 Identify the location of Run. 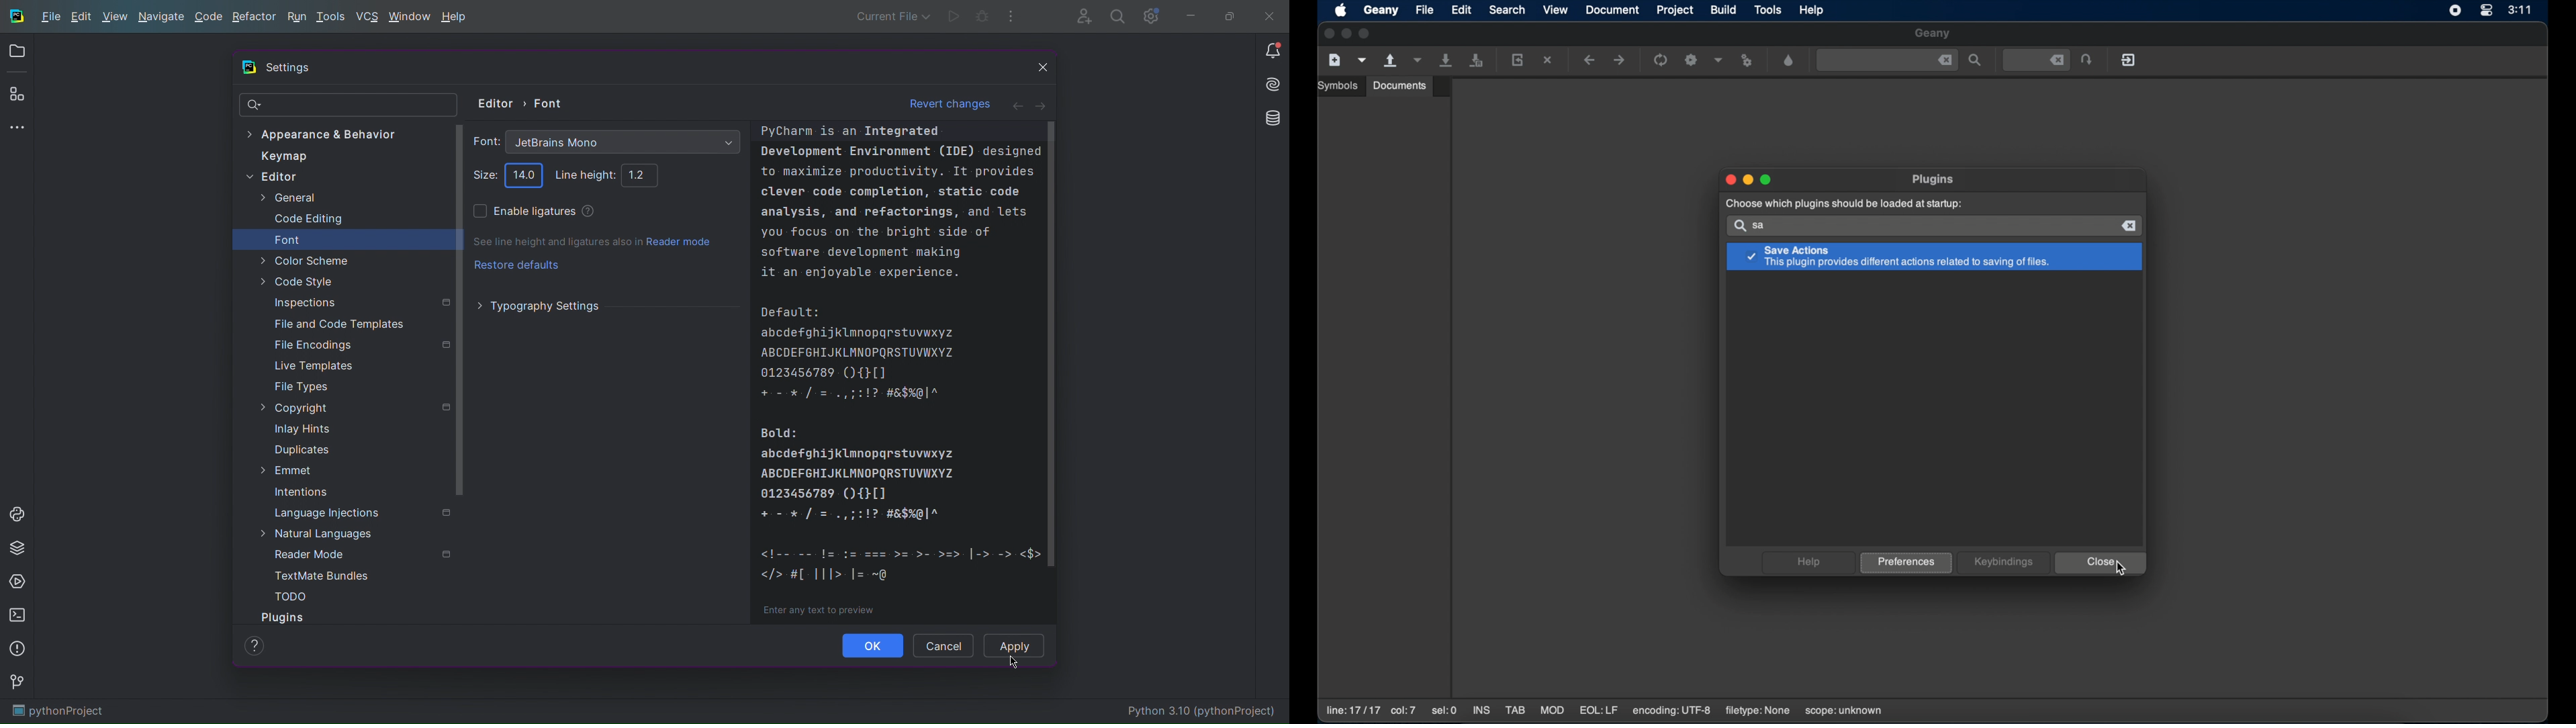
(295, 18).